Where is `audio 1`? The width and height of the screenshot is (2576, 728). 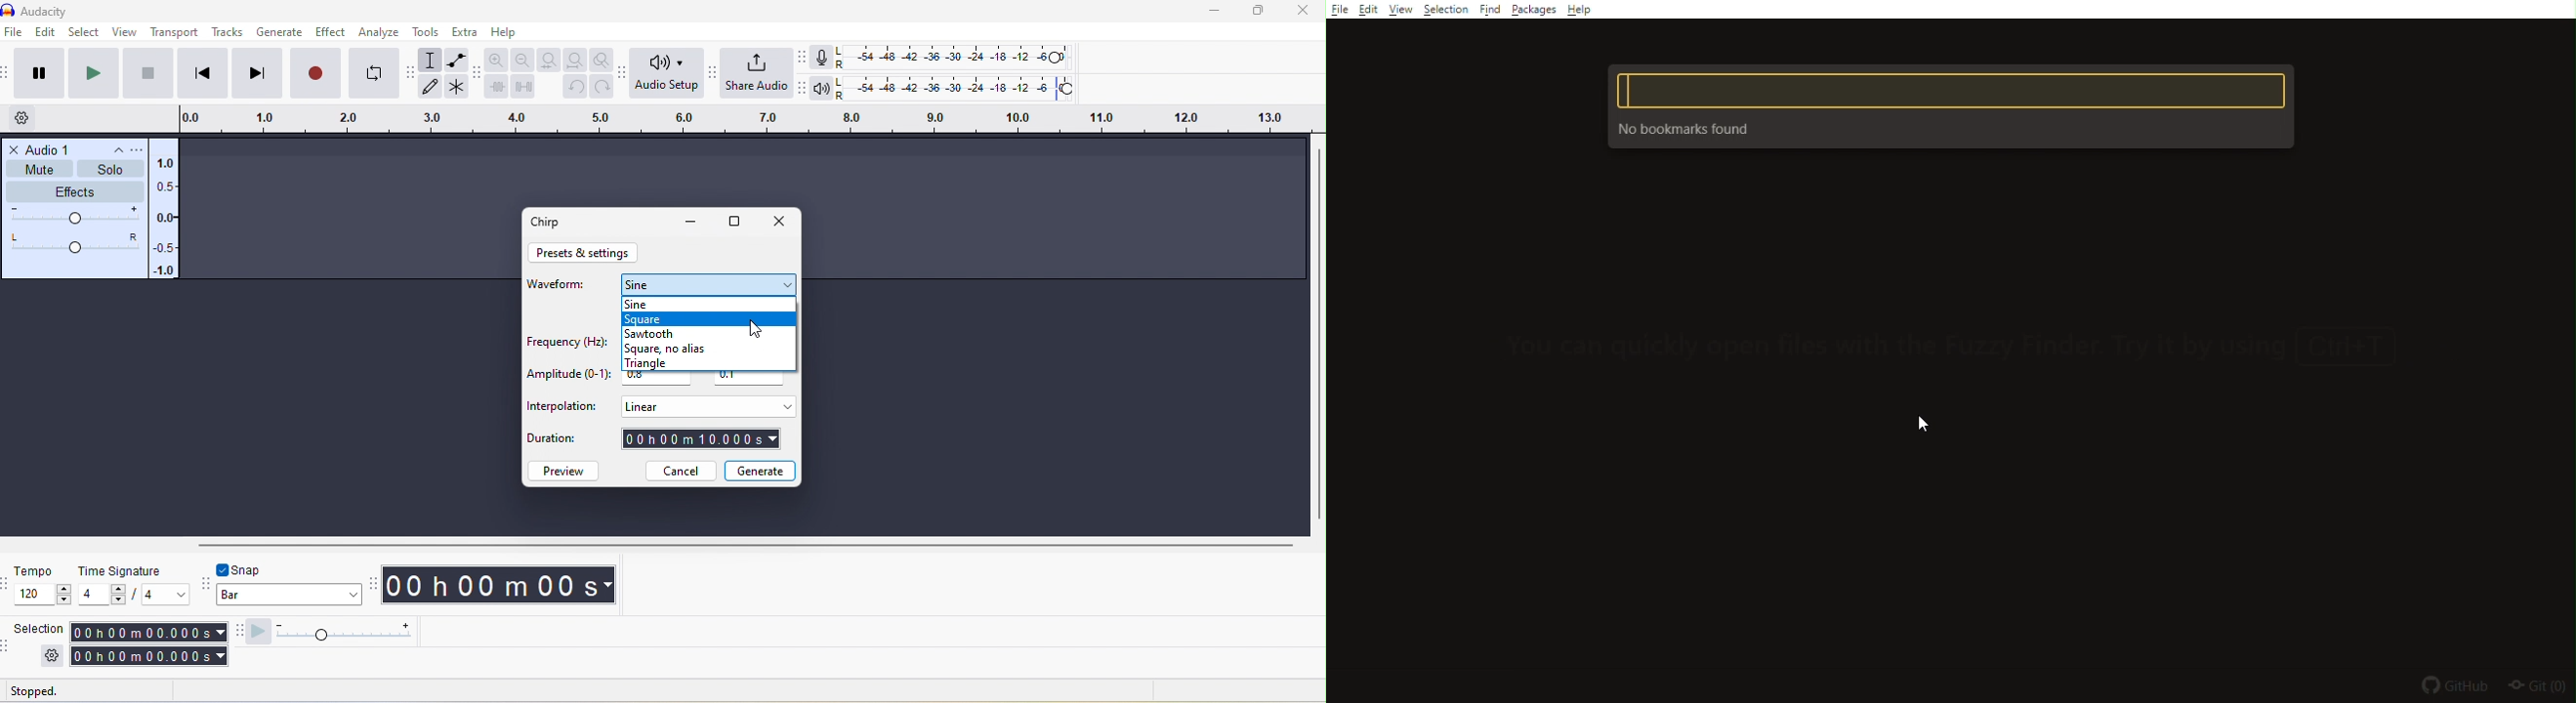
audio 1 is located at coordinates (51, 148).